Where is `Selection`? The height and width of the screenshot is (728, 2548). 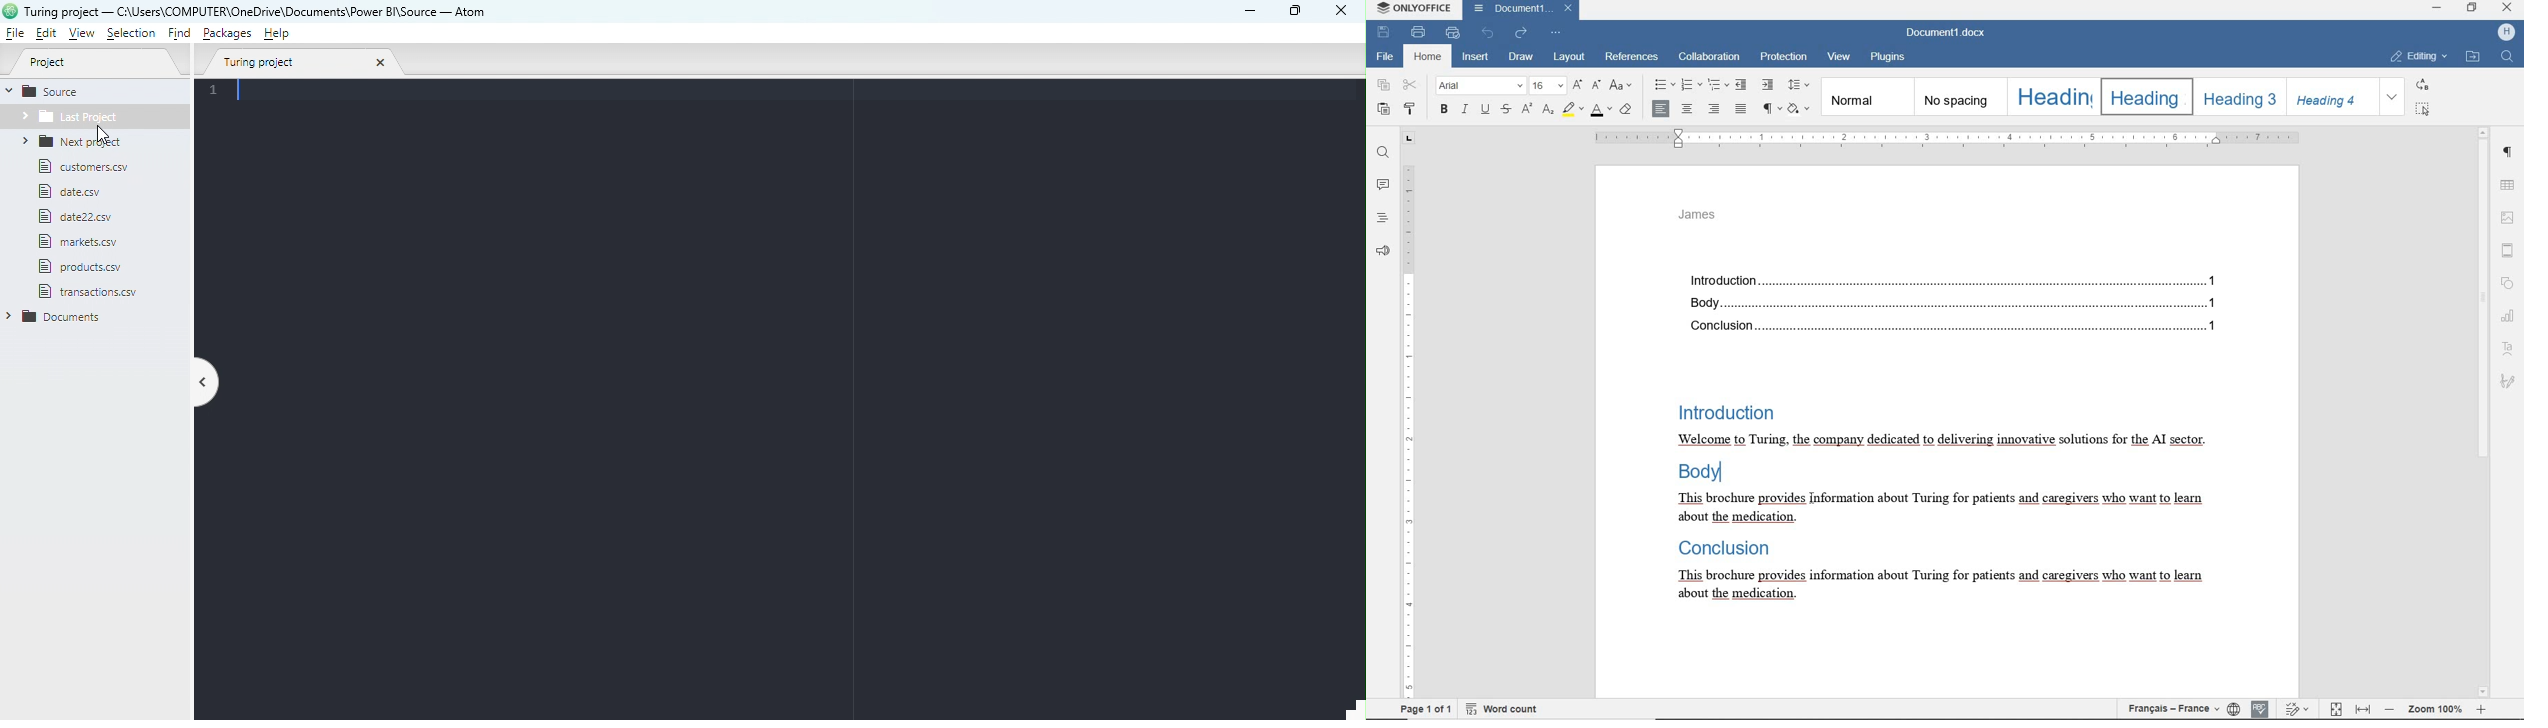 Selection is located at coordinates (131, 34).